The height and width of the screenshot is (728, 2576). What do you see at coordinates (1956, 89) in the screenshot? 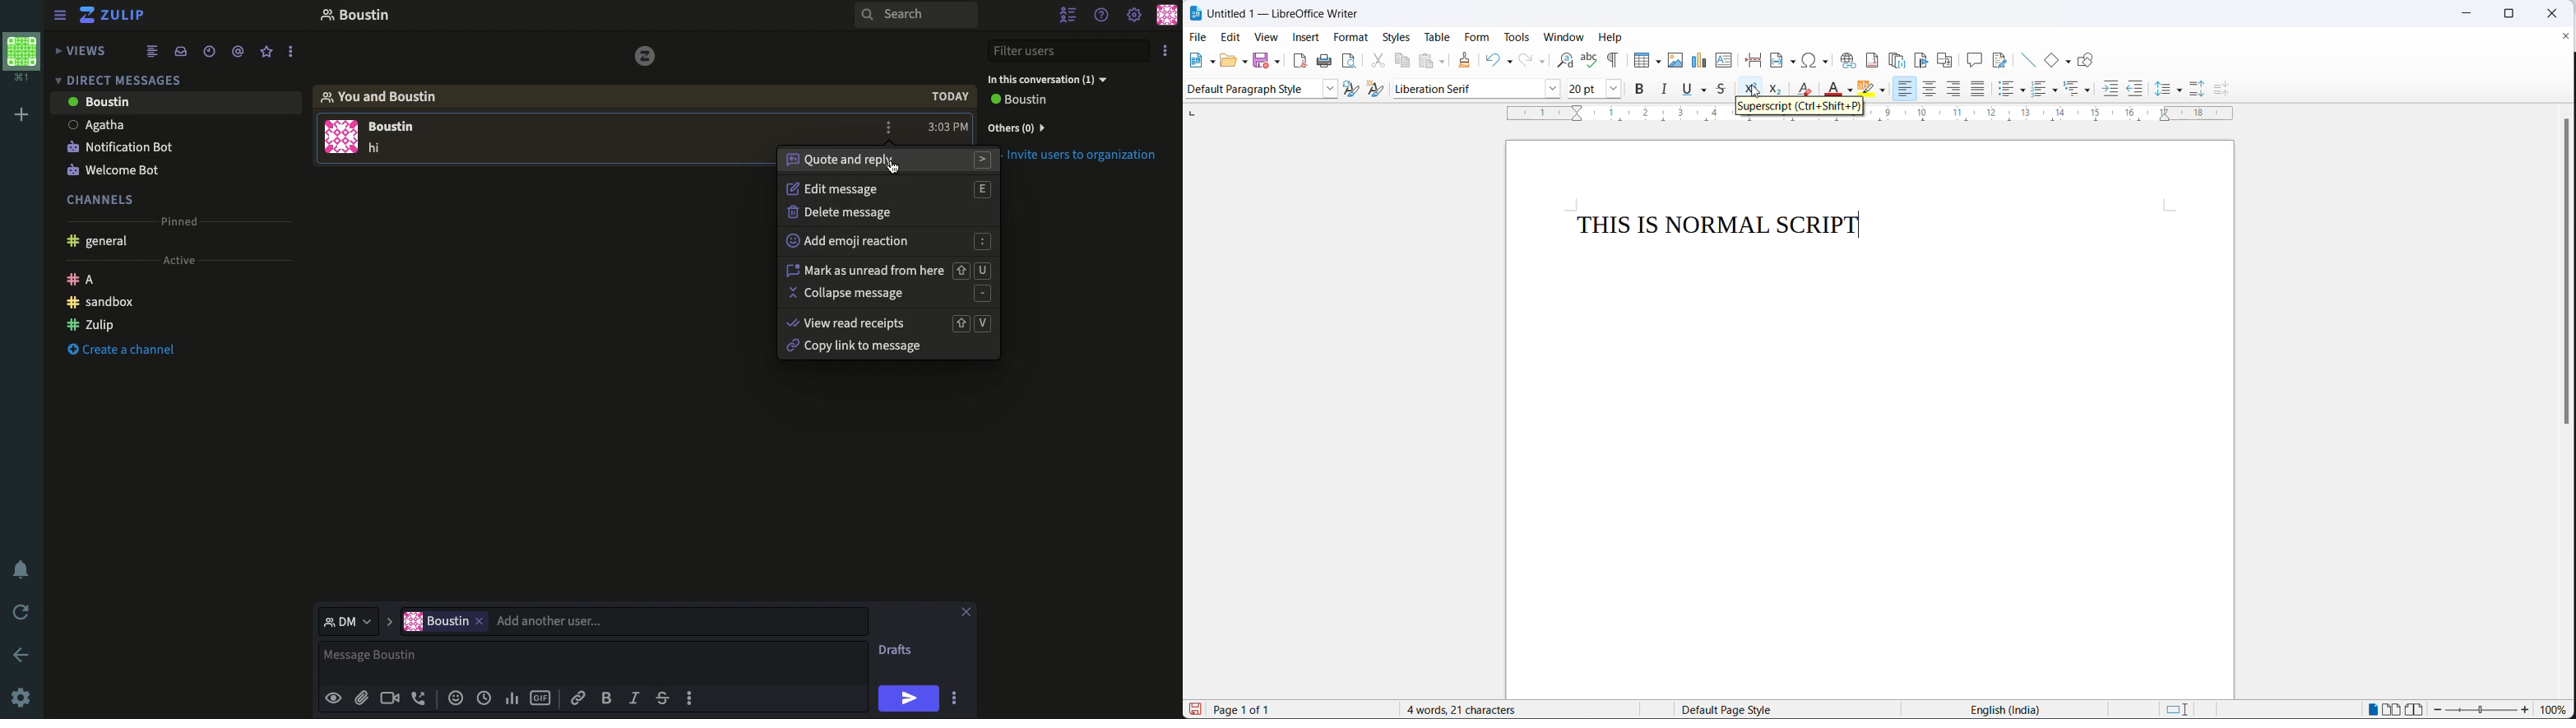
I see `text align right` at bounding box center [1956, 89].